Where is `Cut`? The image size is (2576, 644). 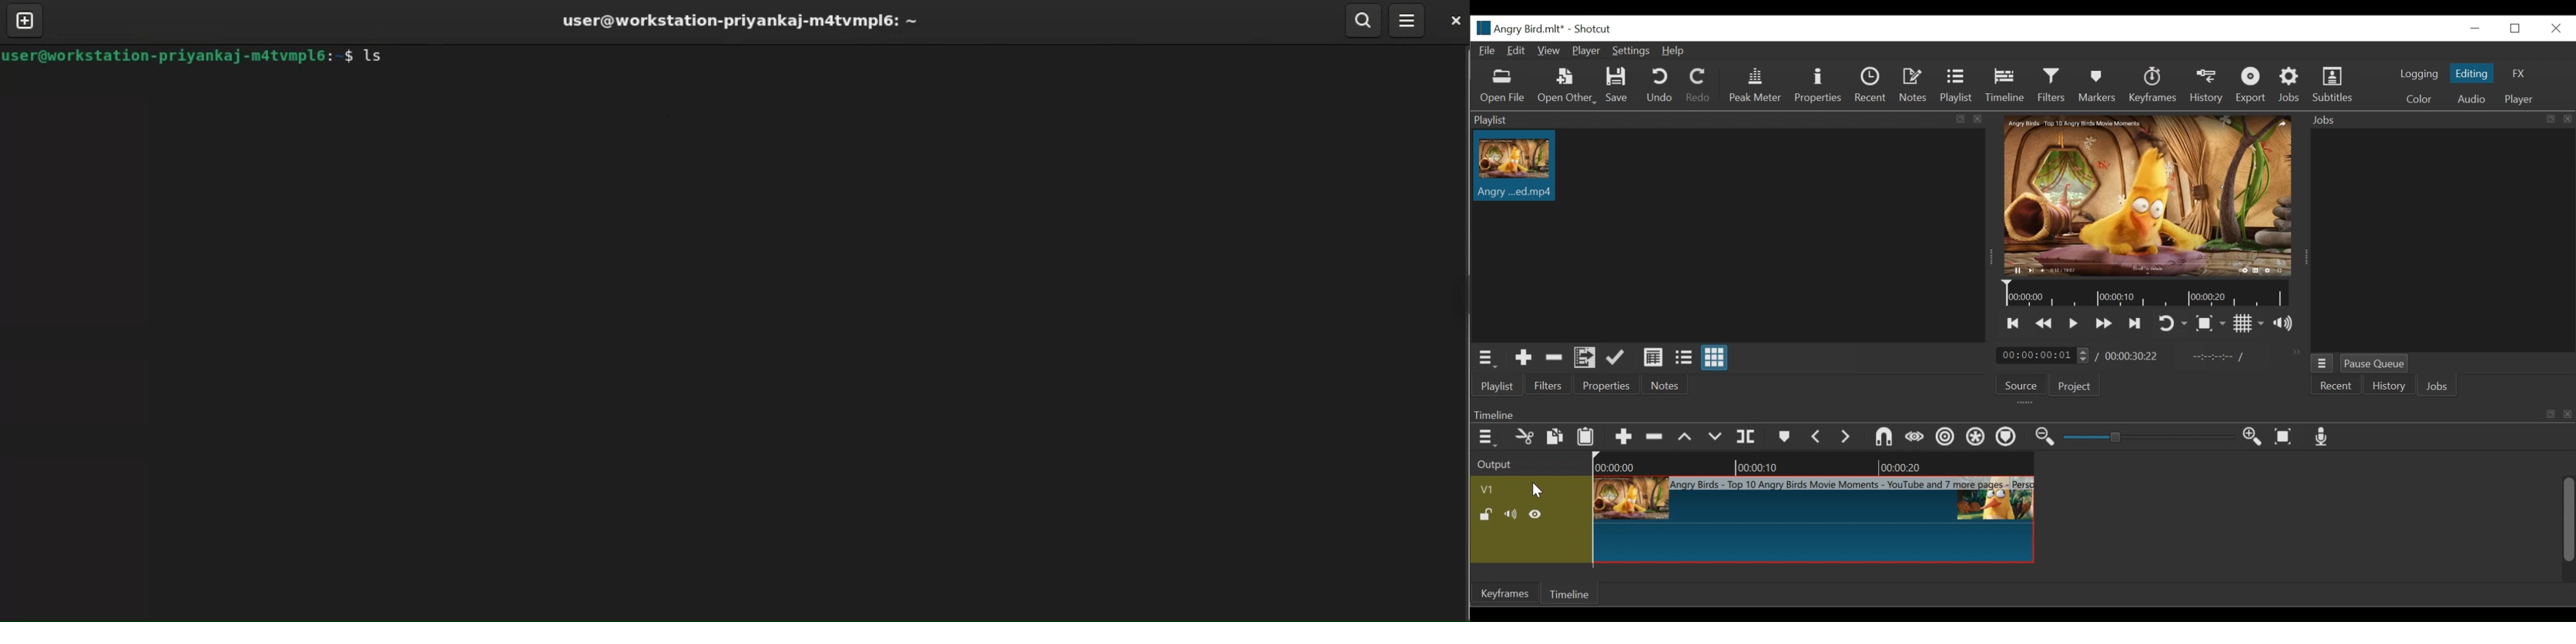
Cut is located at coordinates (1524, 438).